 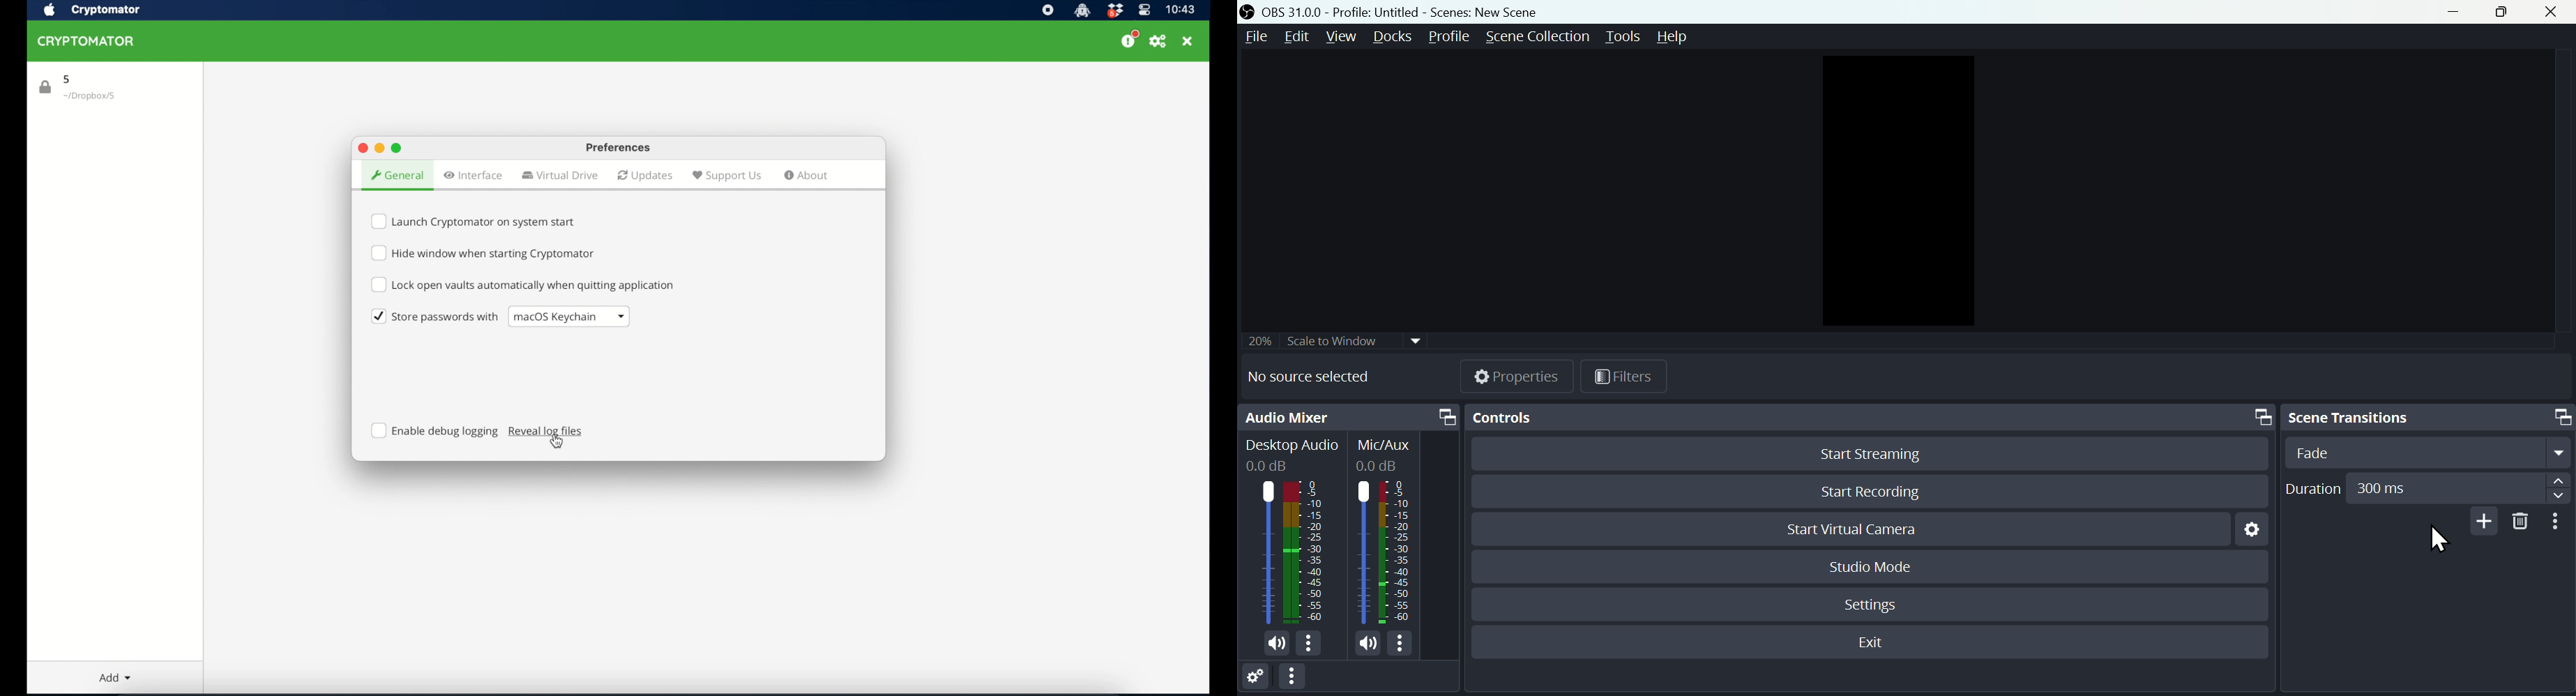 What do you see at coordinates (1310, 644) in the screenshot?
I see `More options` at bounding box center [1310, 644].